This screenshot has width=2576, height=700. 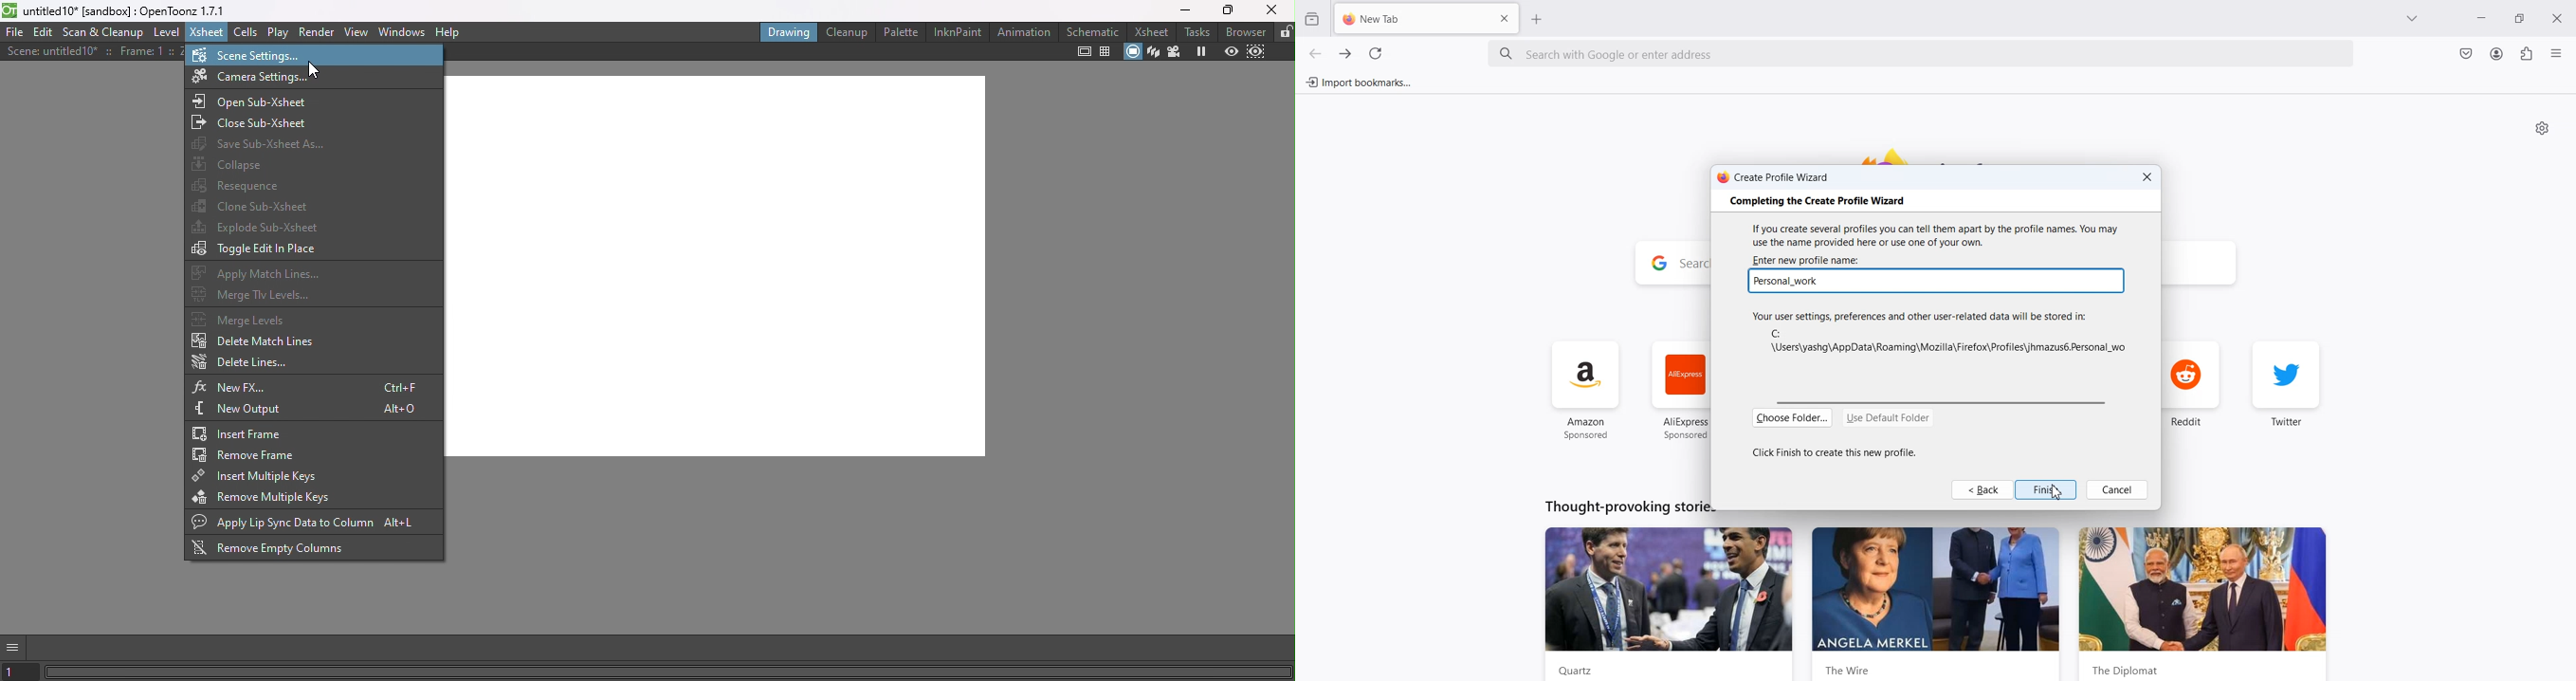 What do you see at coordinates (2526, 54) in the screenshot?
I see `Extensions` at bounding box center [2526, 54].